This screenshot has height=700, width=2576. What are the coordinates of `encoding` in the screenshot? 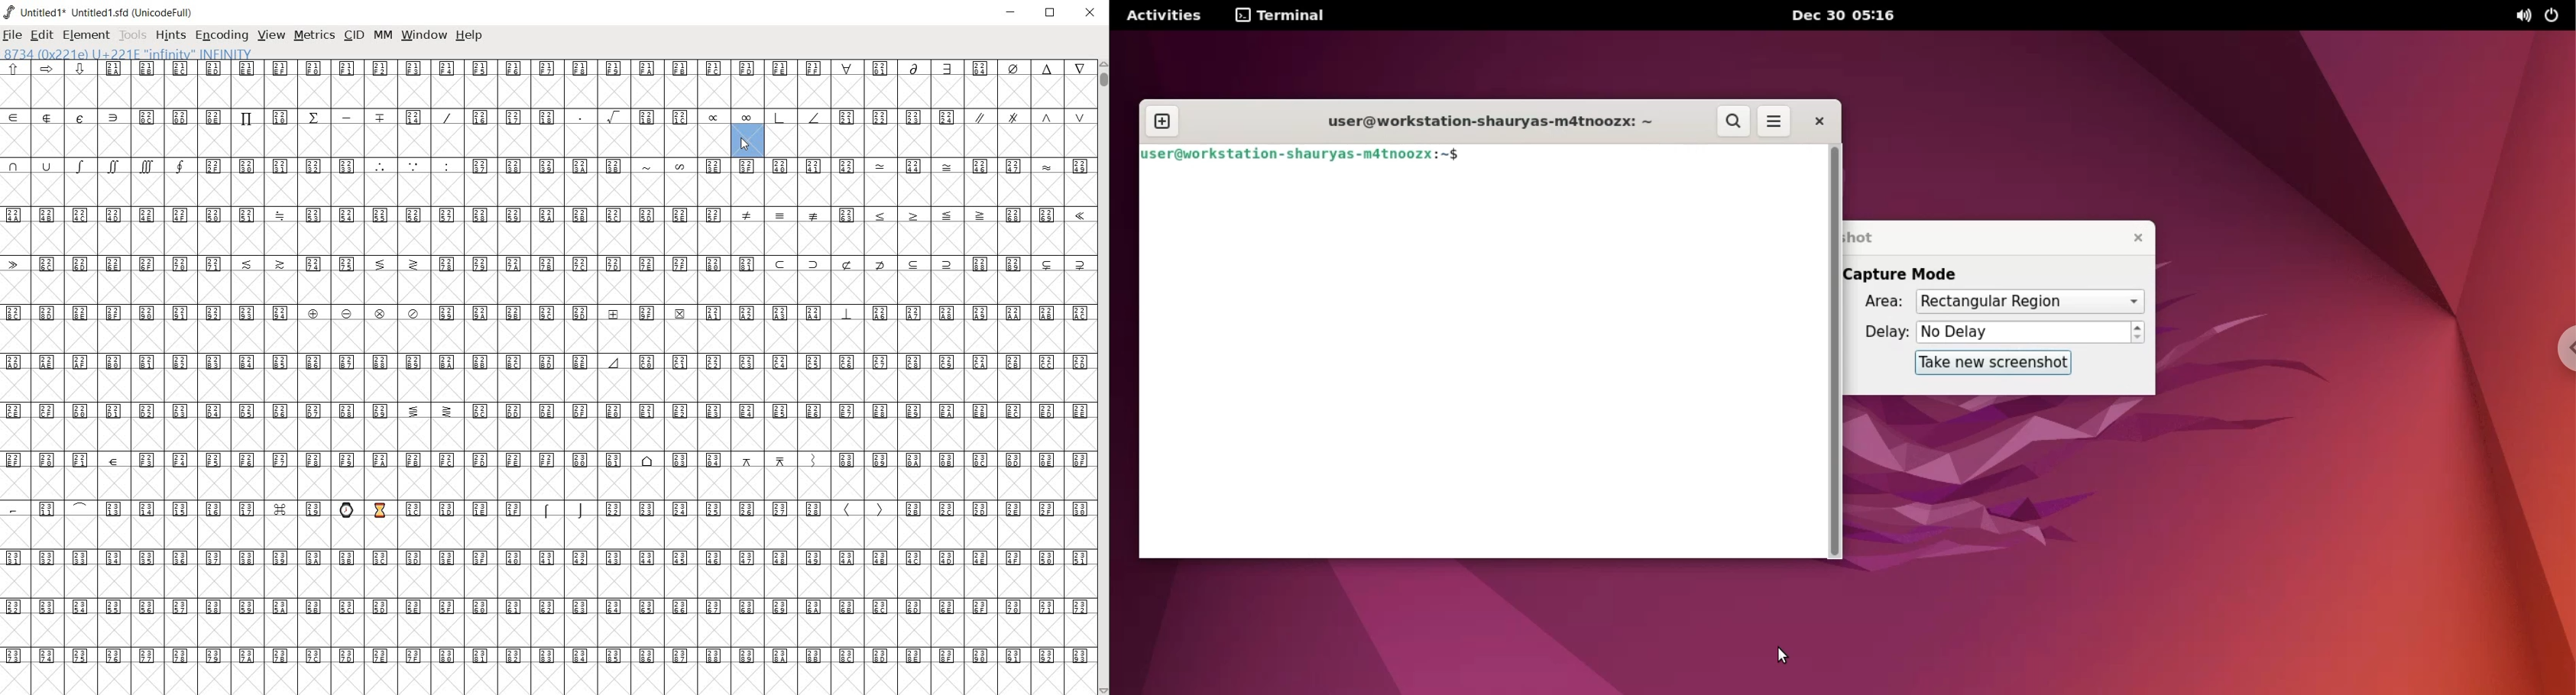 It's located at (222, 35).